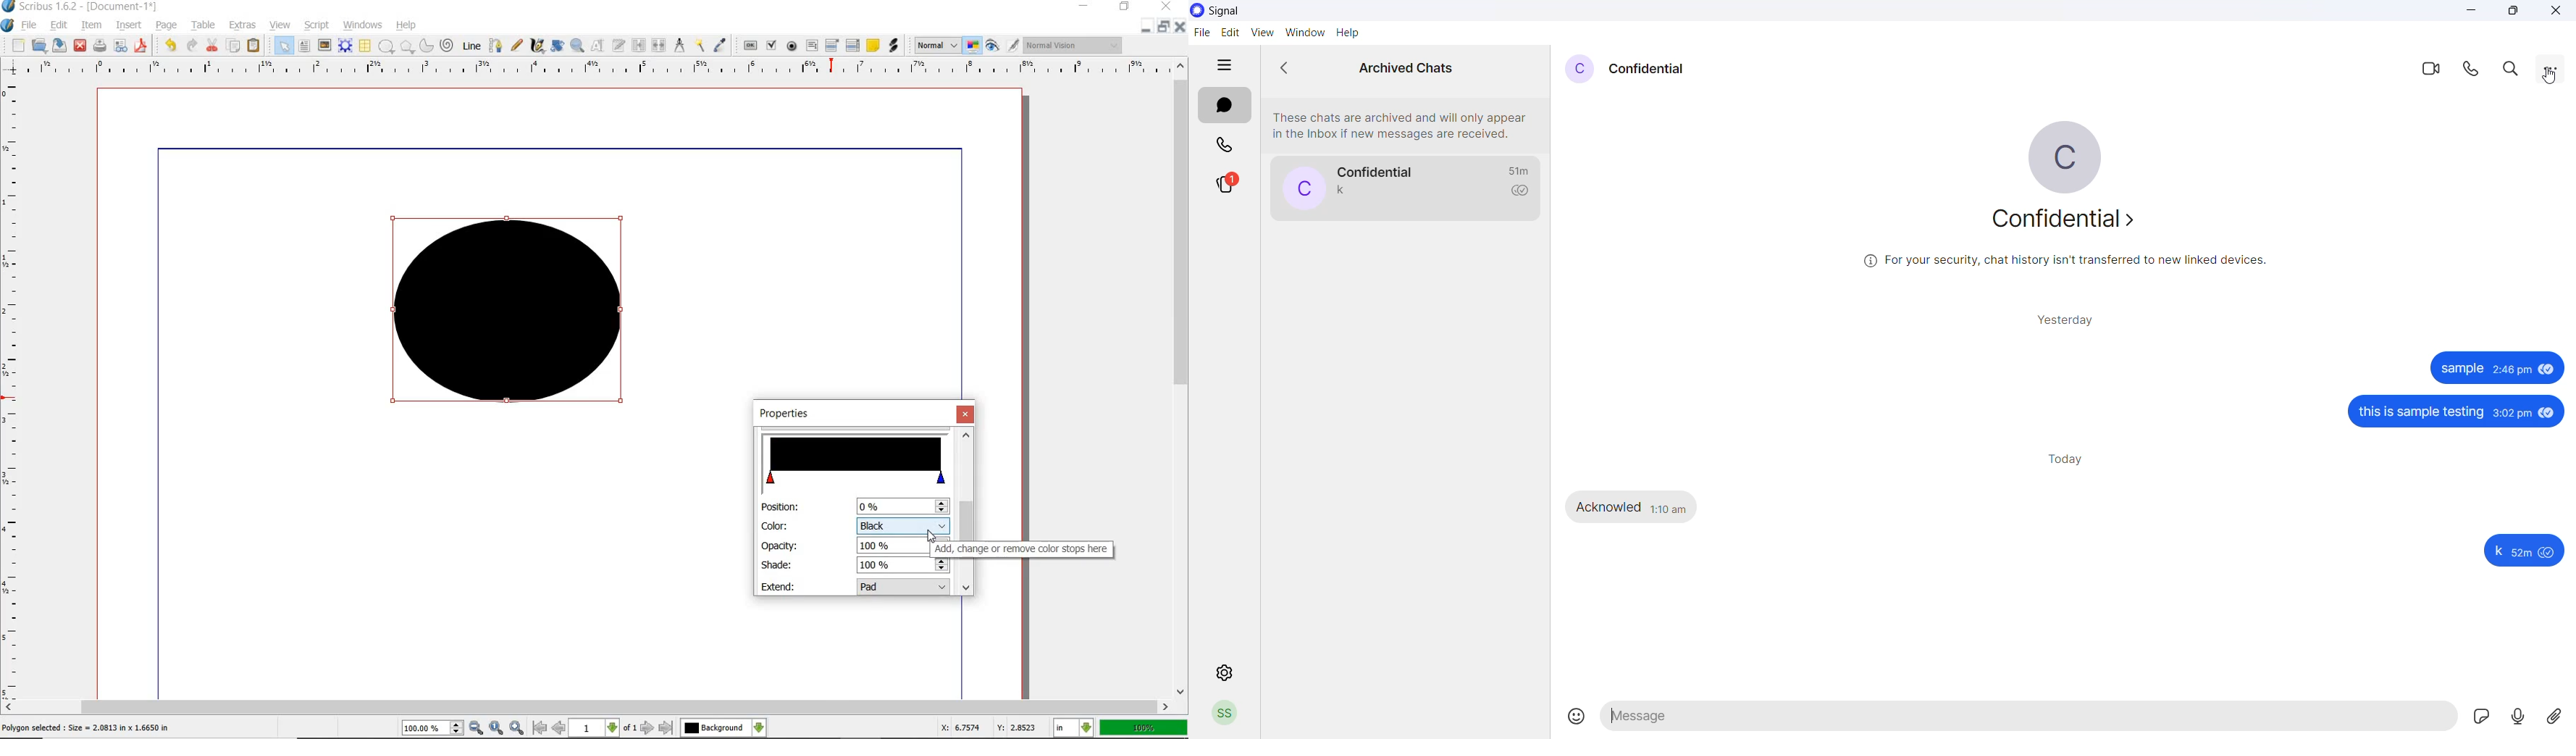  I want to click on PDF TEXT FIELD, so click(812, 45).